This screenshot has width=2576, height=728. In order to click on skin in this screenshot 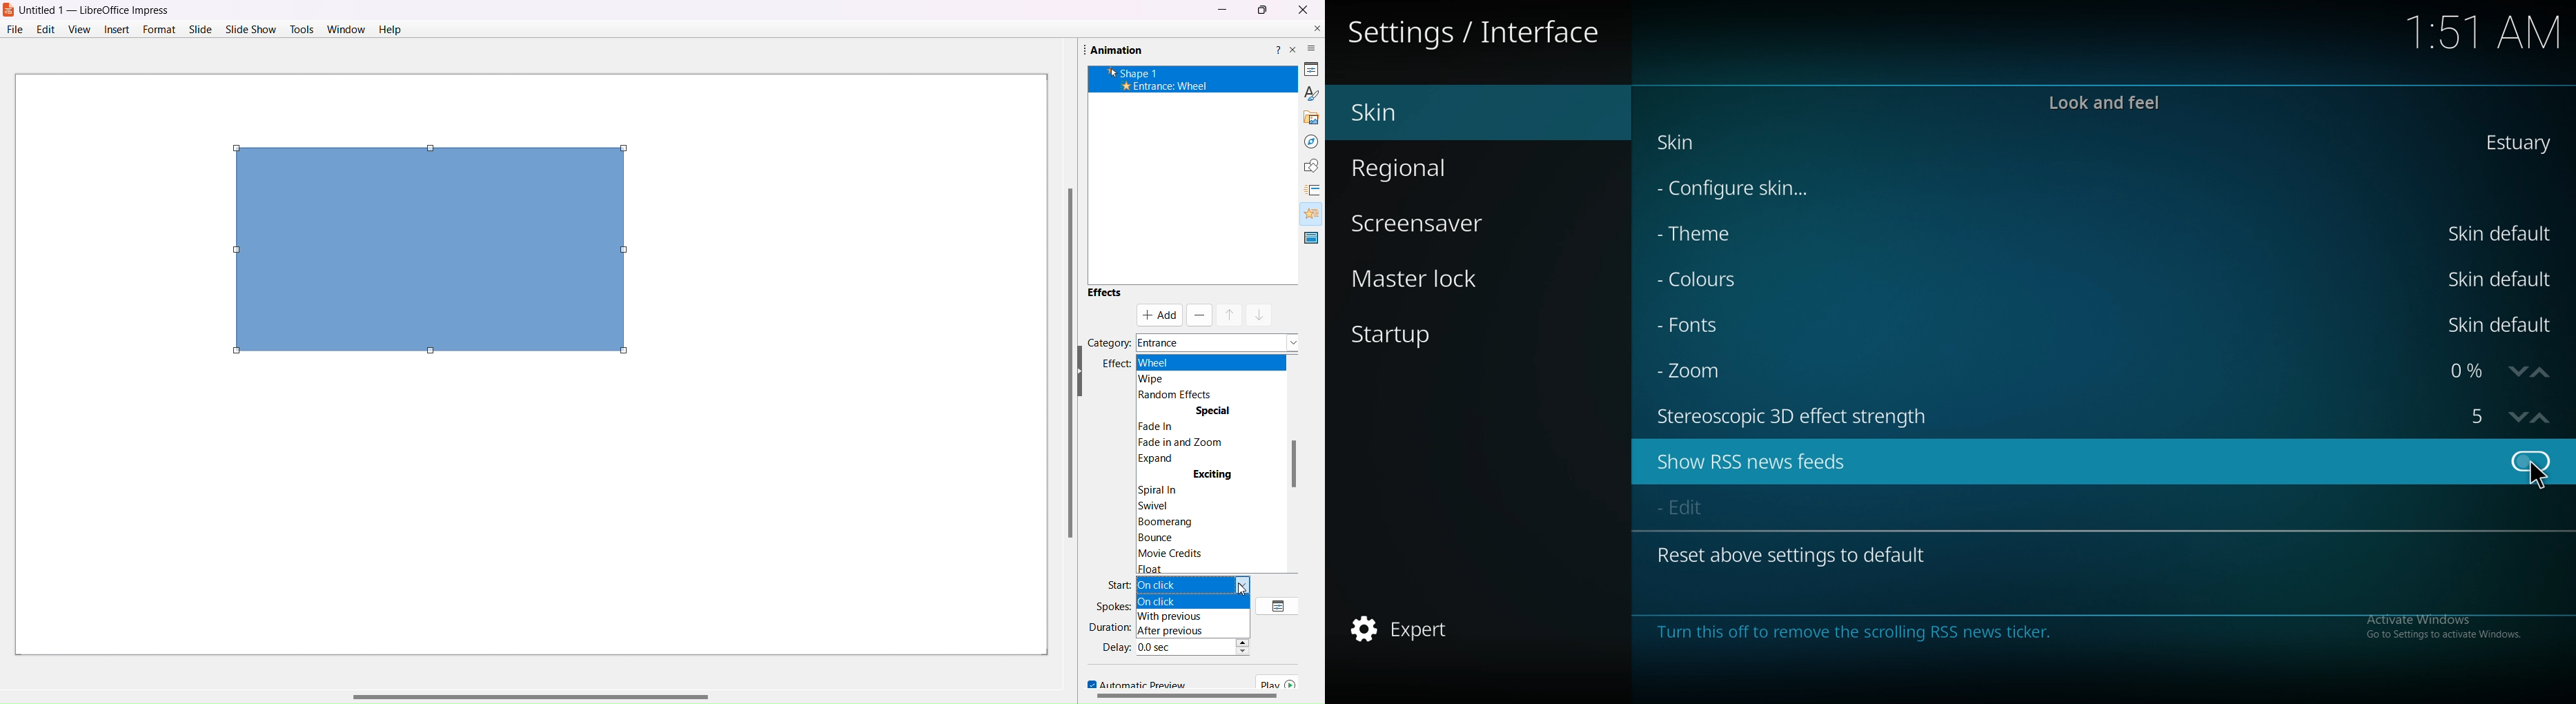, I will do `click(2516, 142)`.